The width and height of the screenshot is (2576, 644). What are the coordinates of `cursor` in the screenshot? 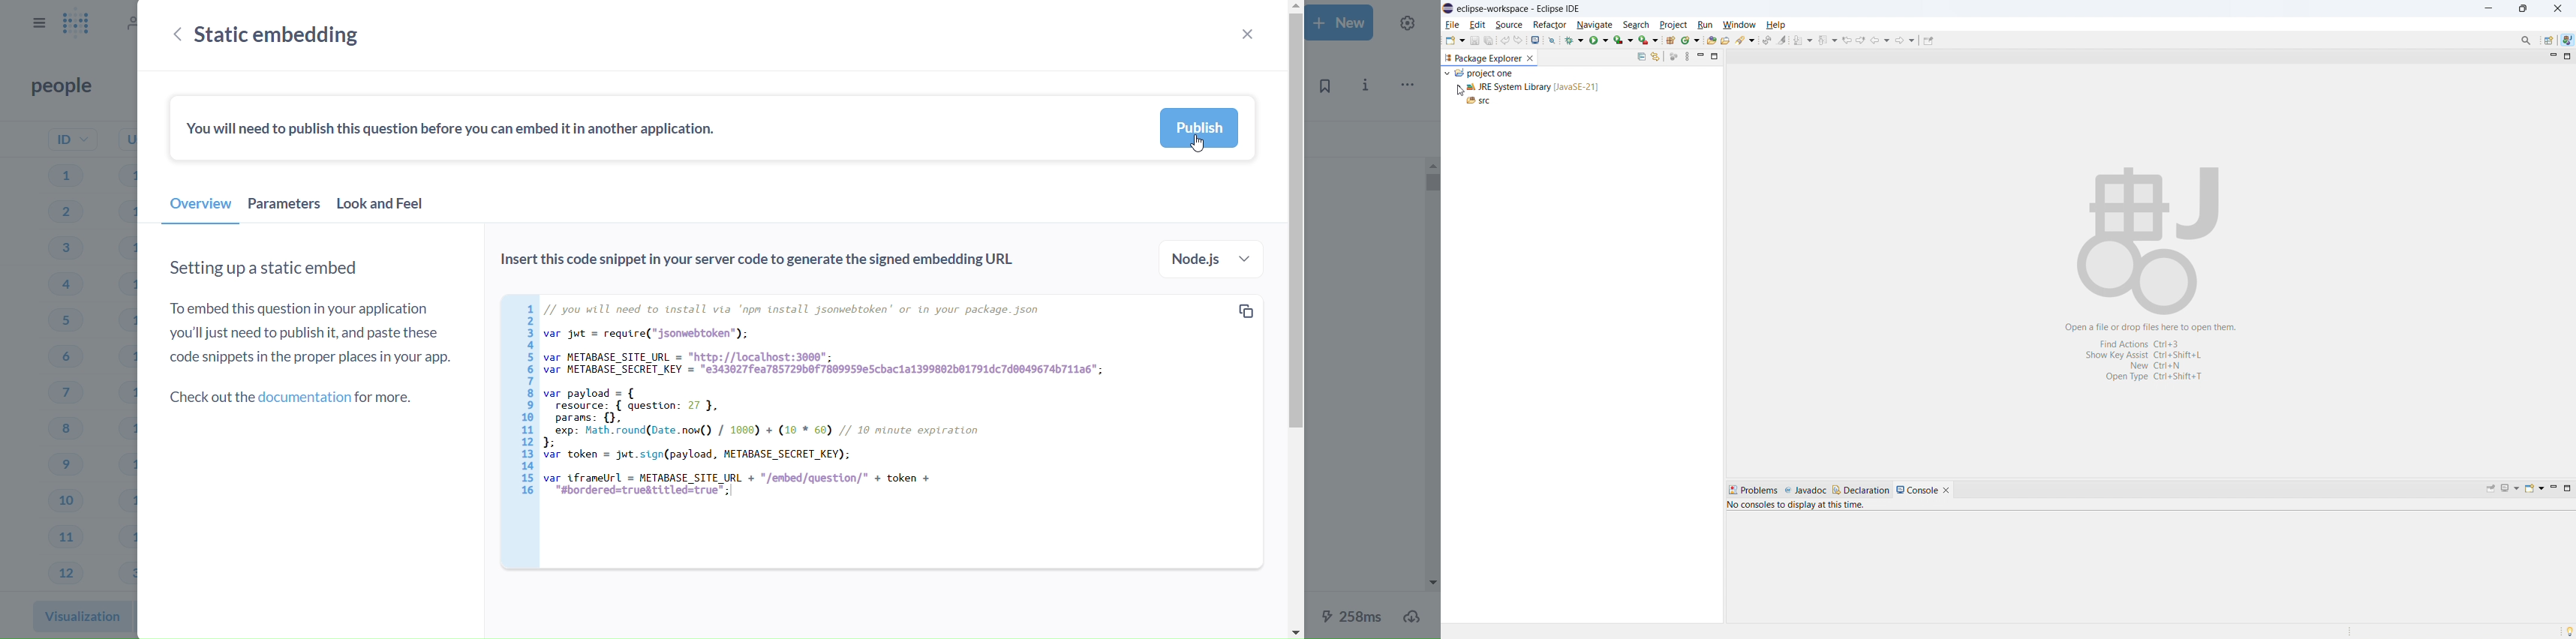 It's located at (1199, 147).